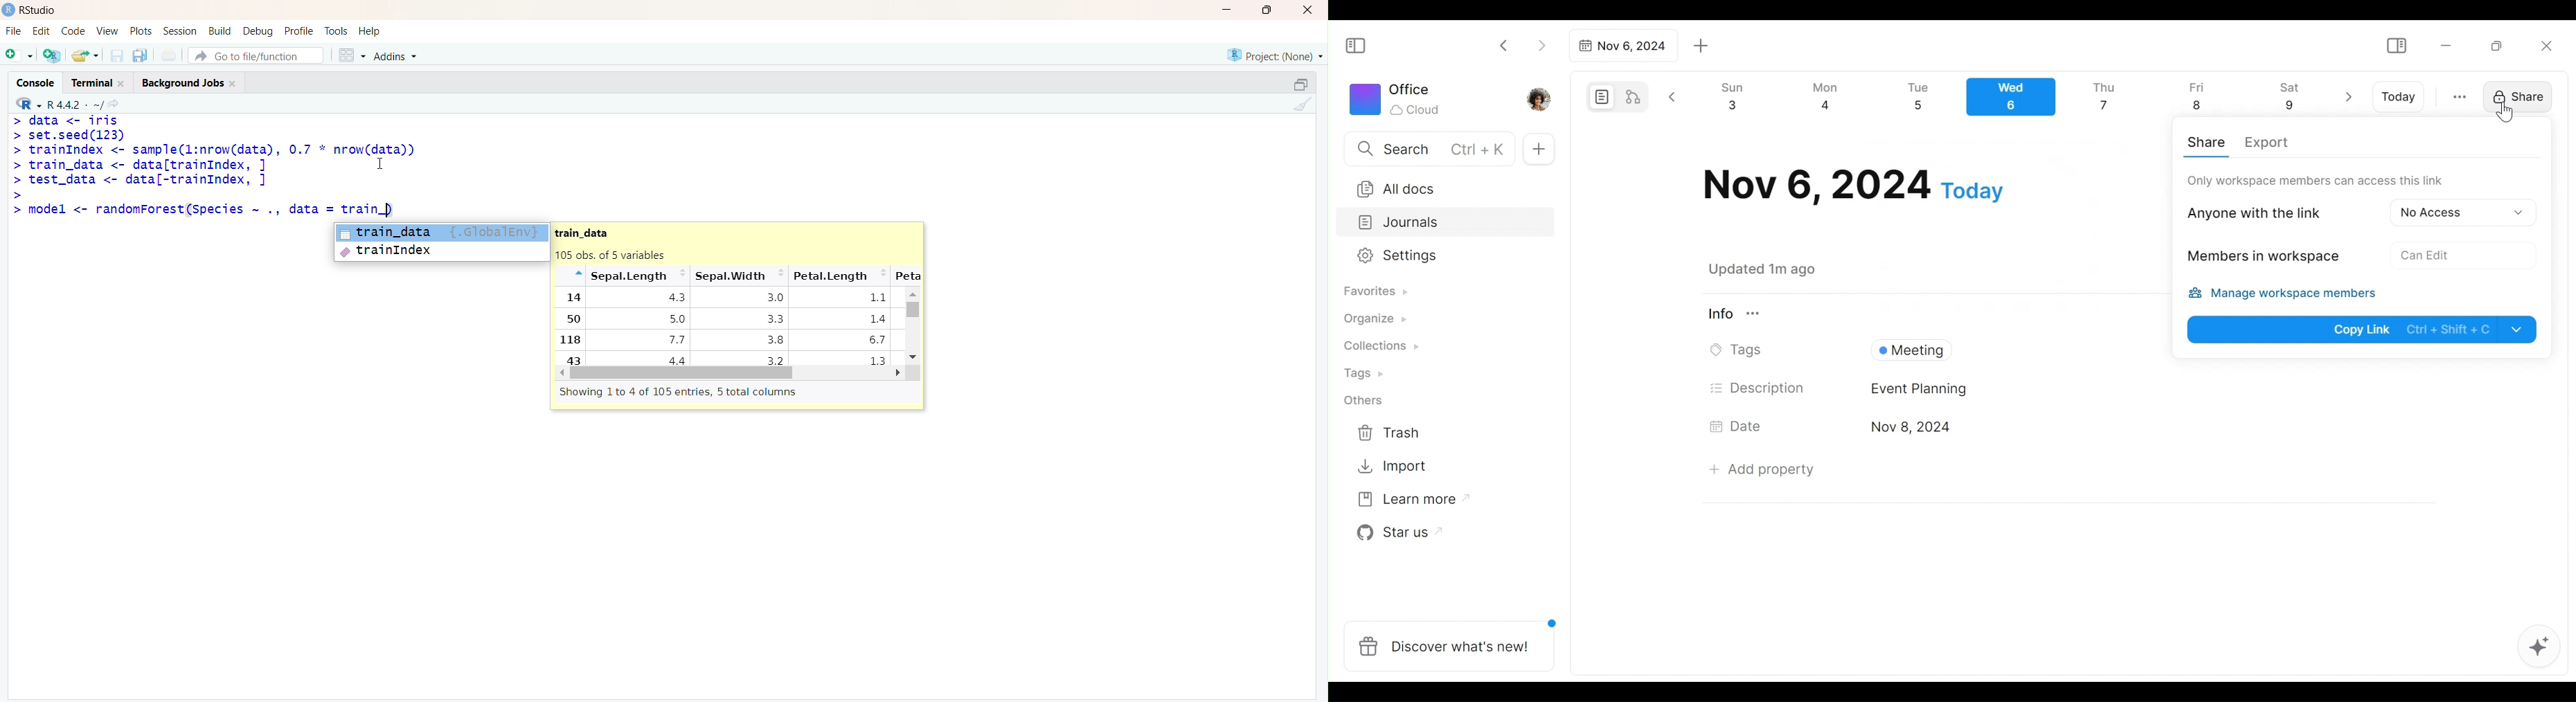  Describe the element at coordinates (255, 53) in the screenshot. I see `Go to file/function` at that location.